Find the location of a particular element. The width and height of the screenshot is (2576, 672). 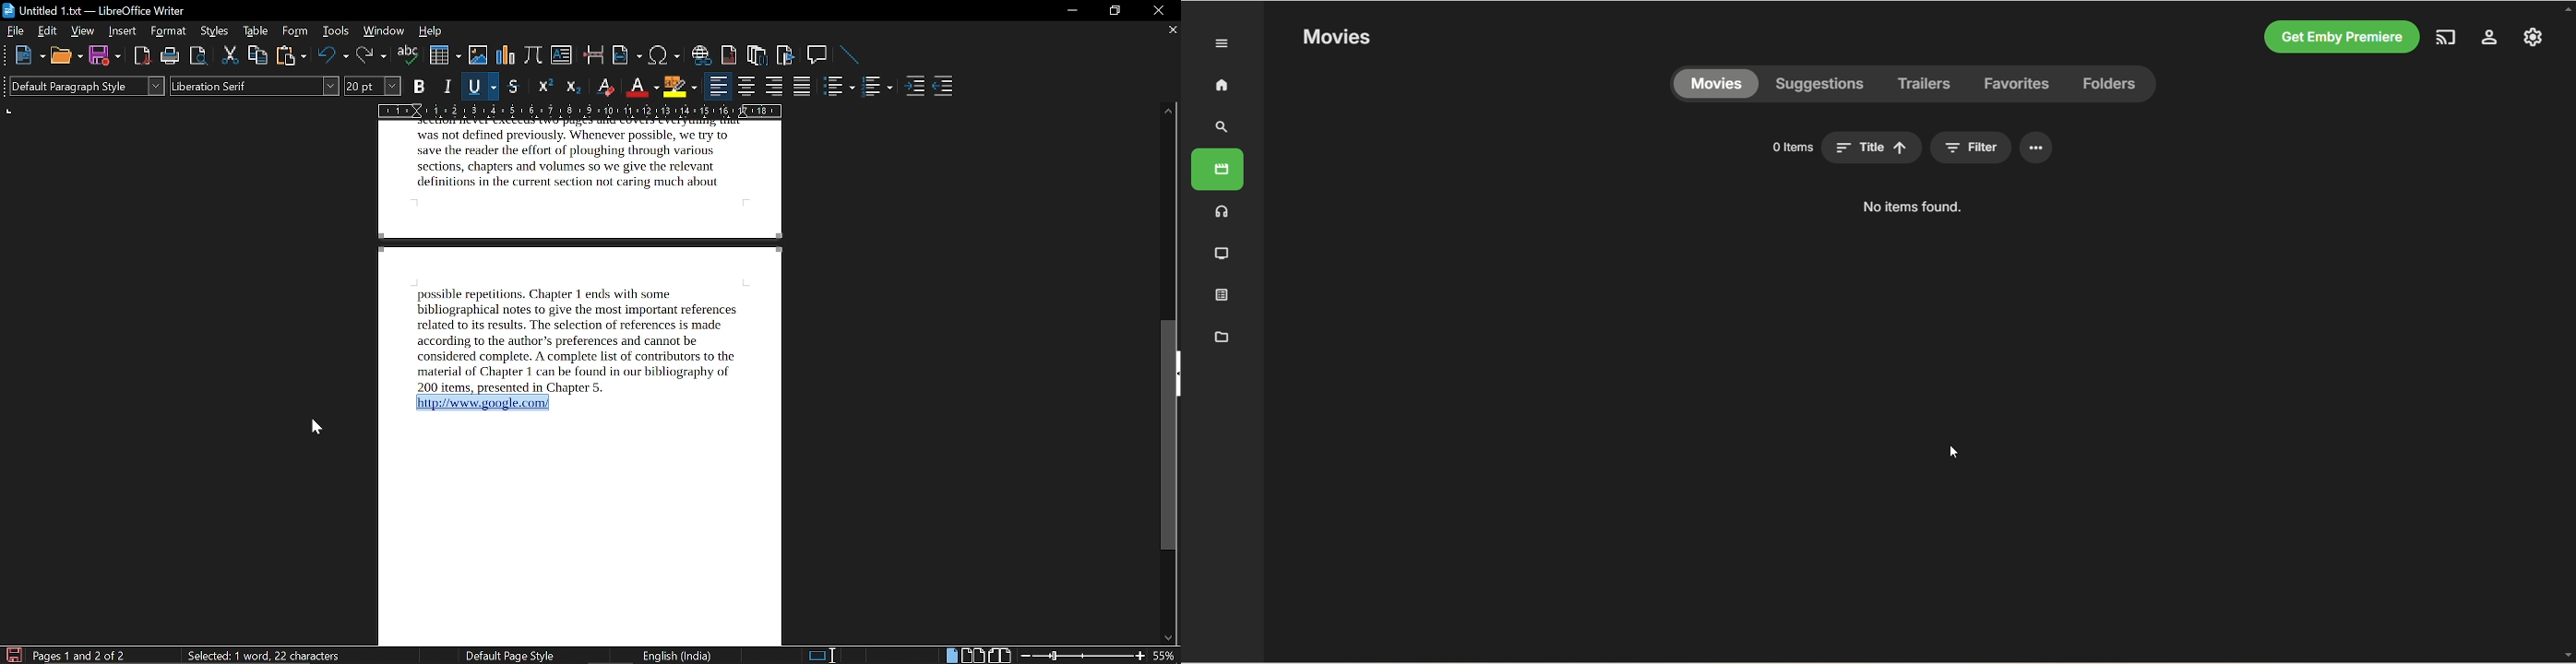

justified is located at coordinates (803, 88).